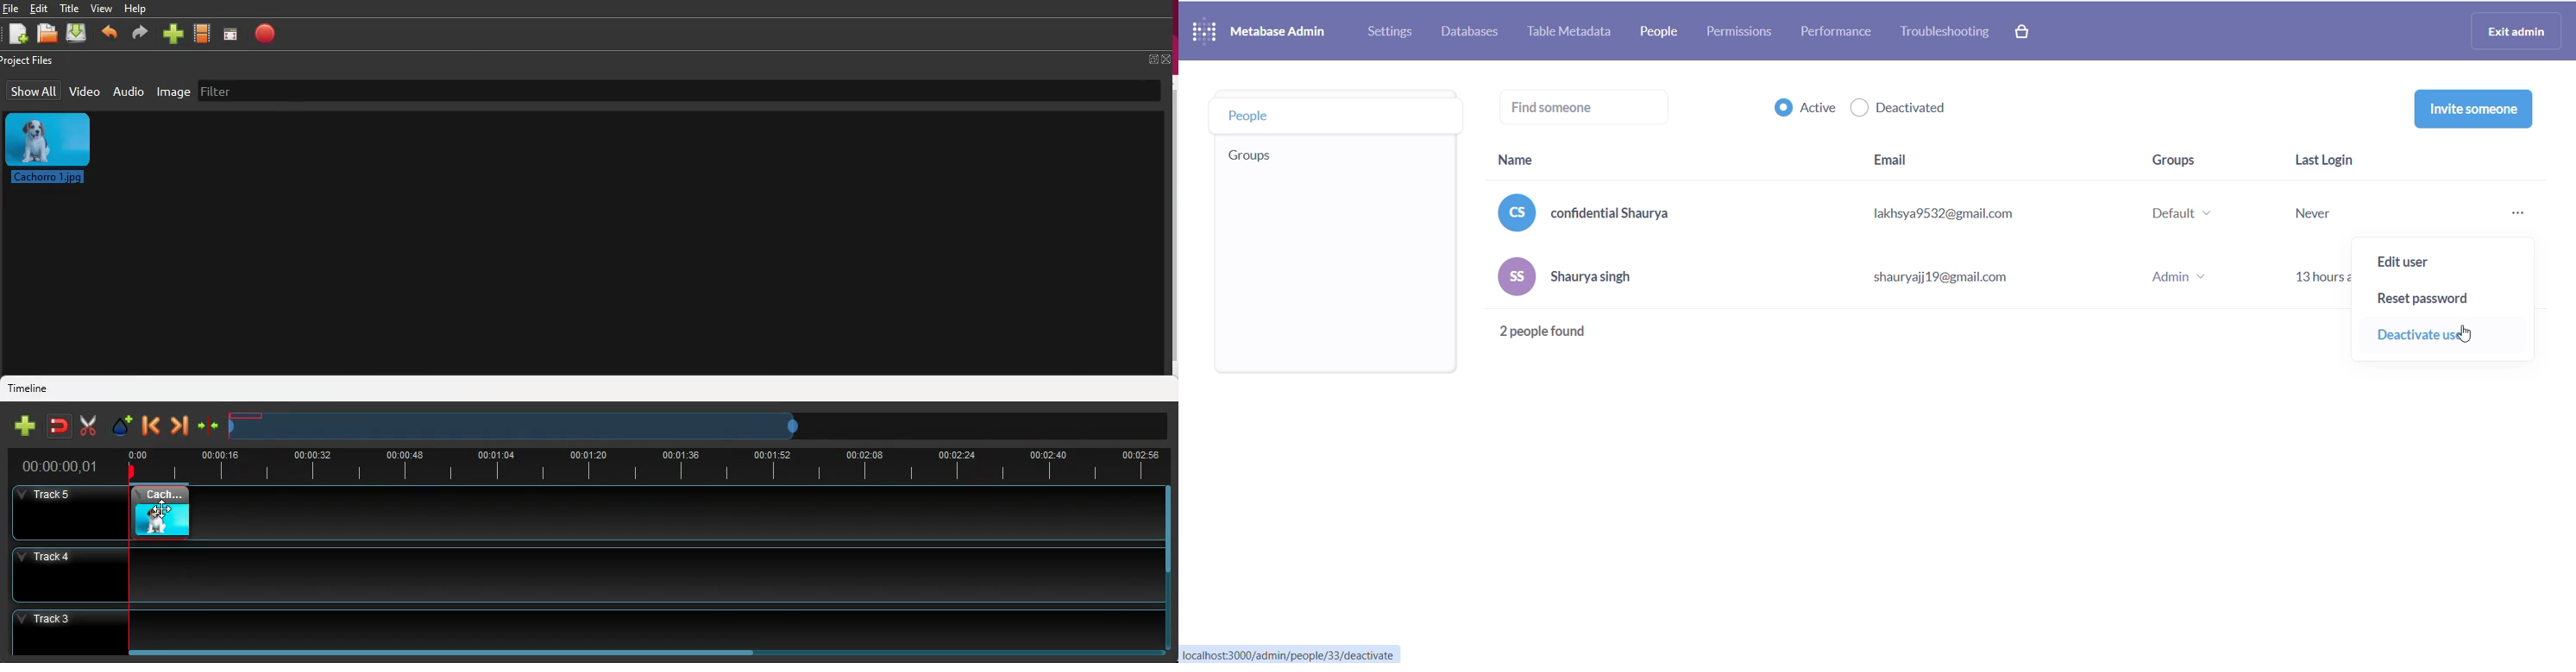  Describe the element at coordinates (1926, 157) in the screenshot. I see `email heading` at that location.